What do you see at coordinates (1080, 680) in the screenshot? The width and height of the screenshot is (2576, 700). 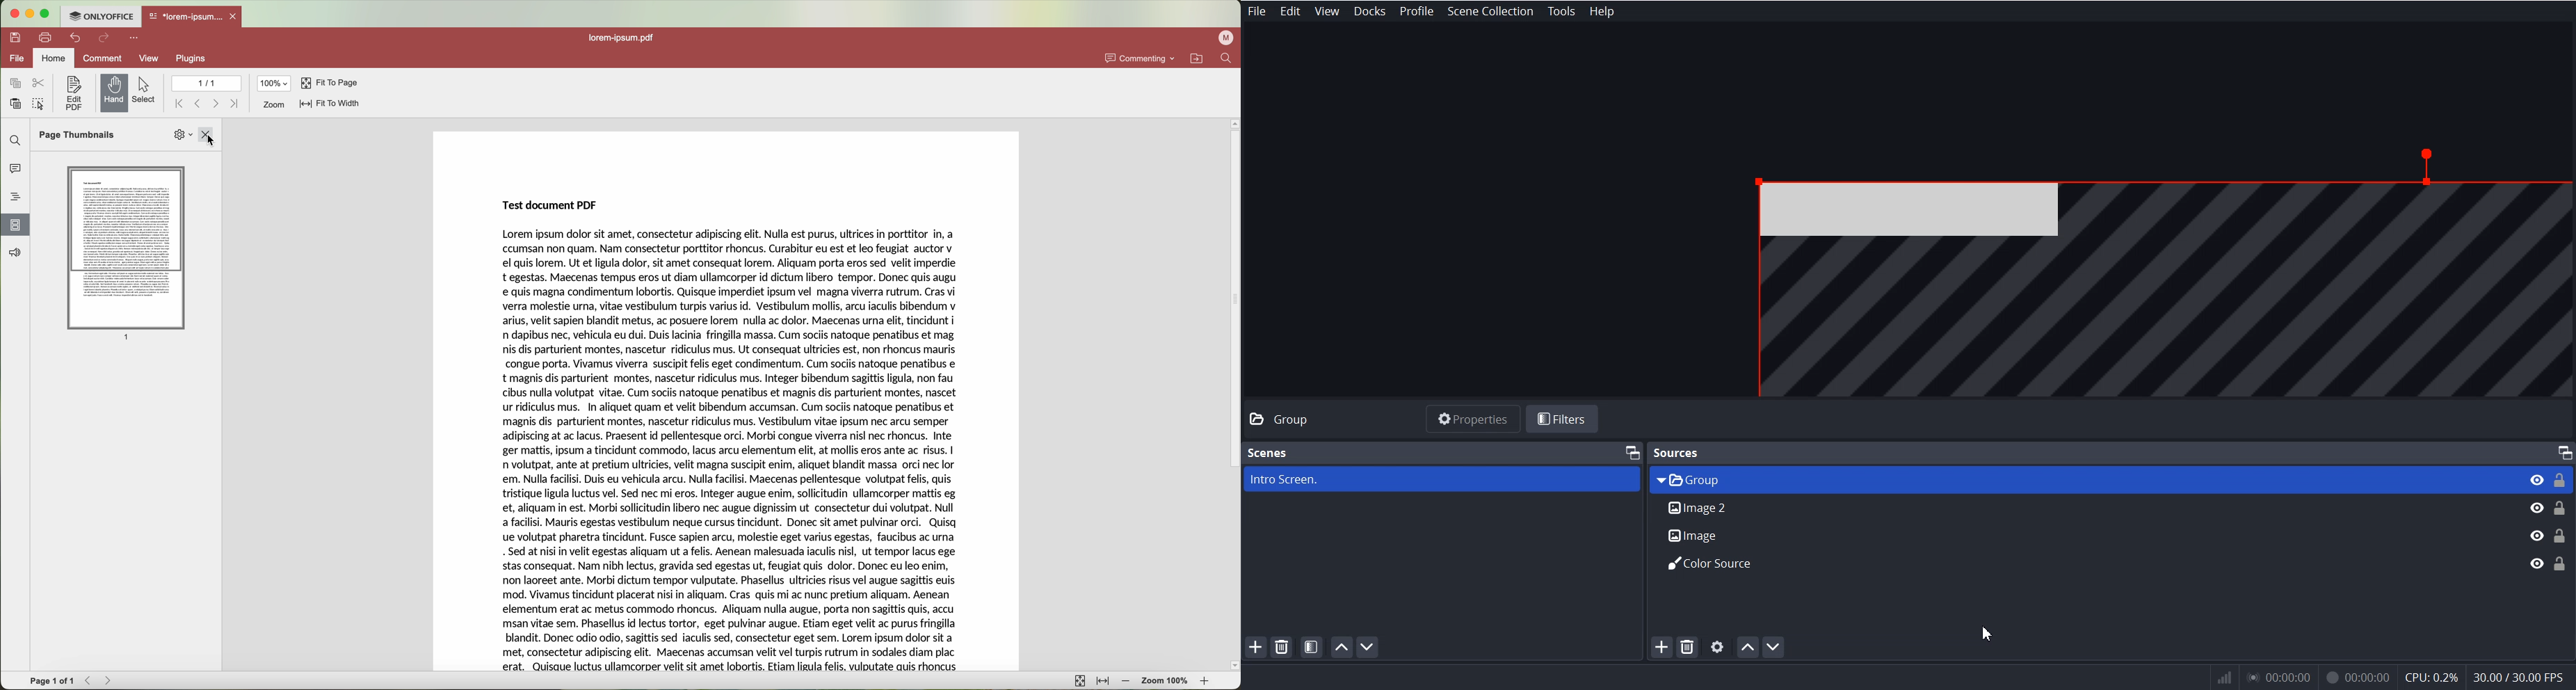 I see `fit to page` at bounding box center [1080, 680].